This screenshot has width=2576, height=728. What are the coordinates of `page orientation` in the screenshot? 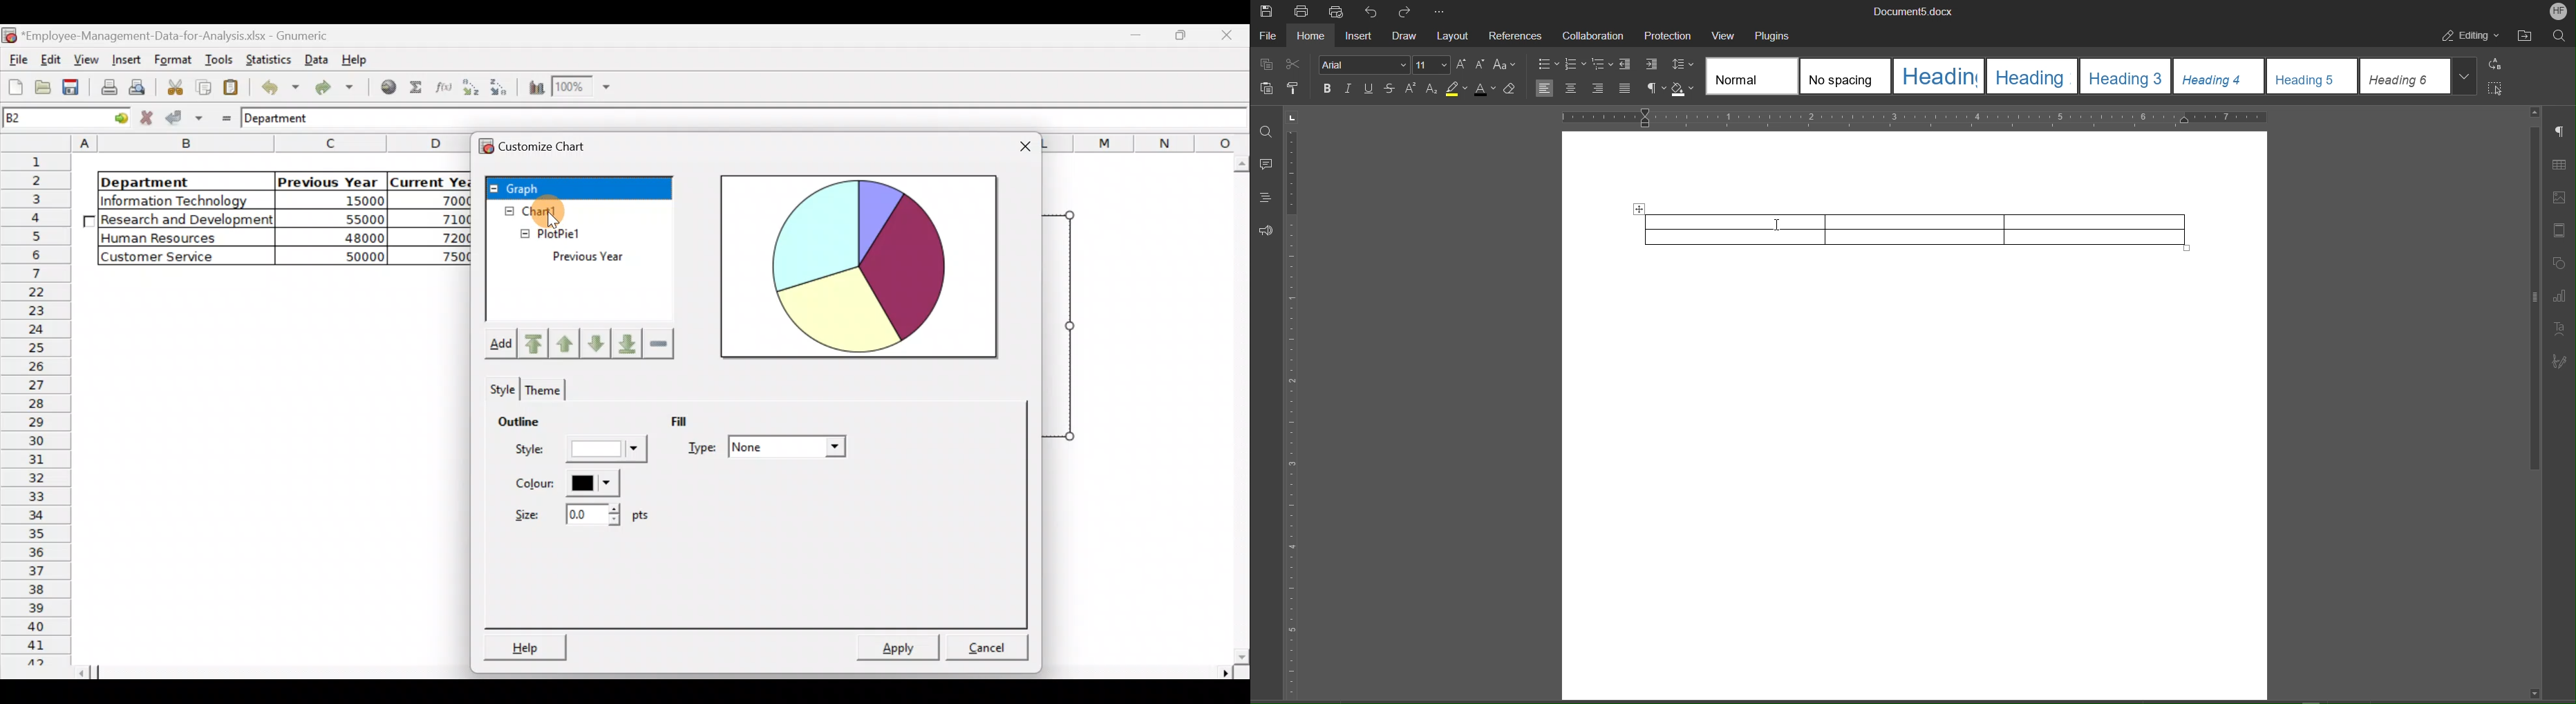 It's located at (1292, 117).